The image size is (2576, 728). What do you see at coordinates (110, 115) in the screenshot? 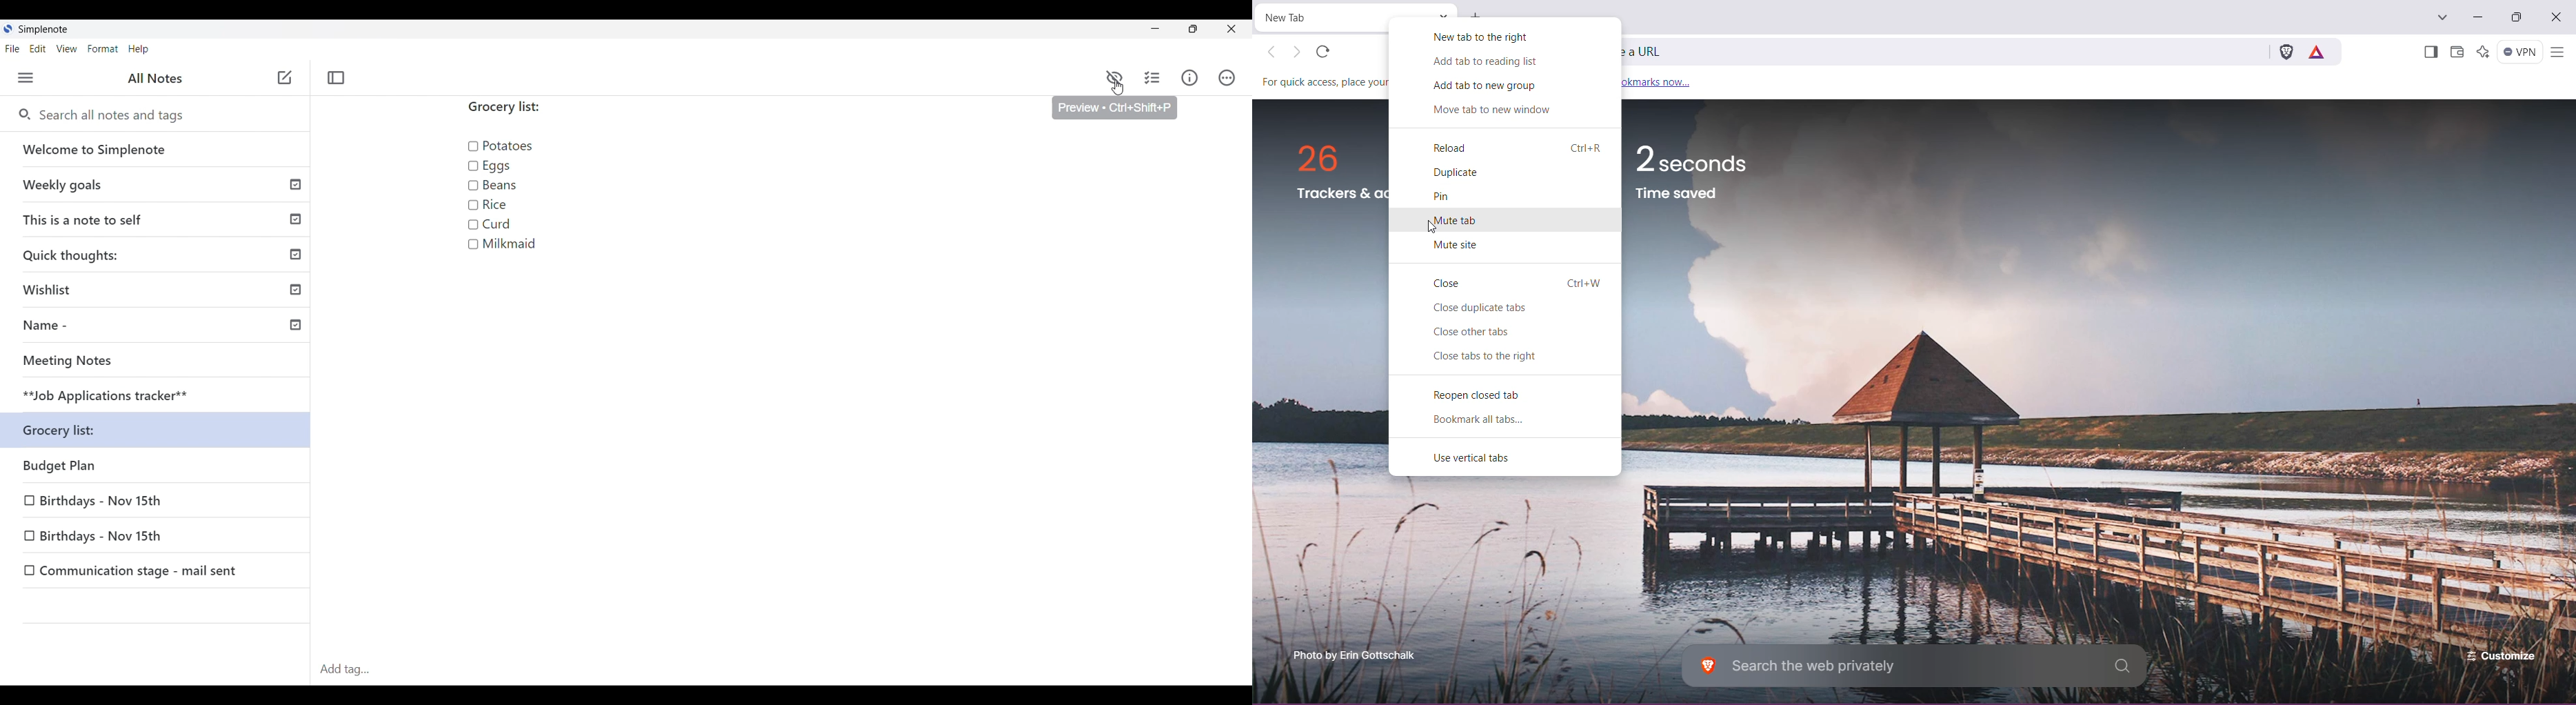
I see `Search all notes and tags` at bounding box center [110, 115].